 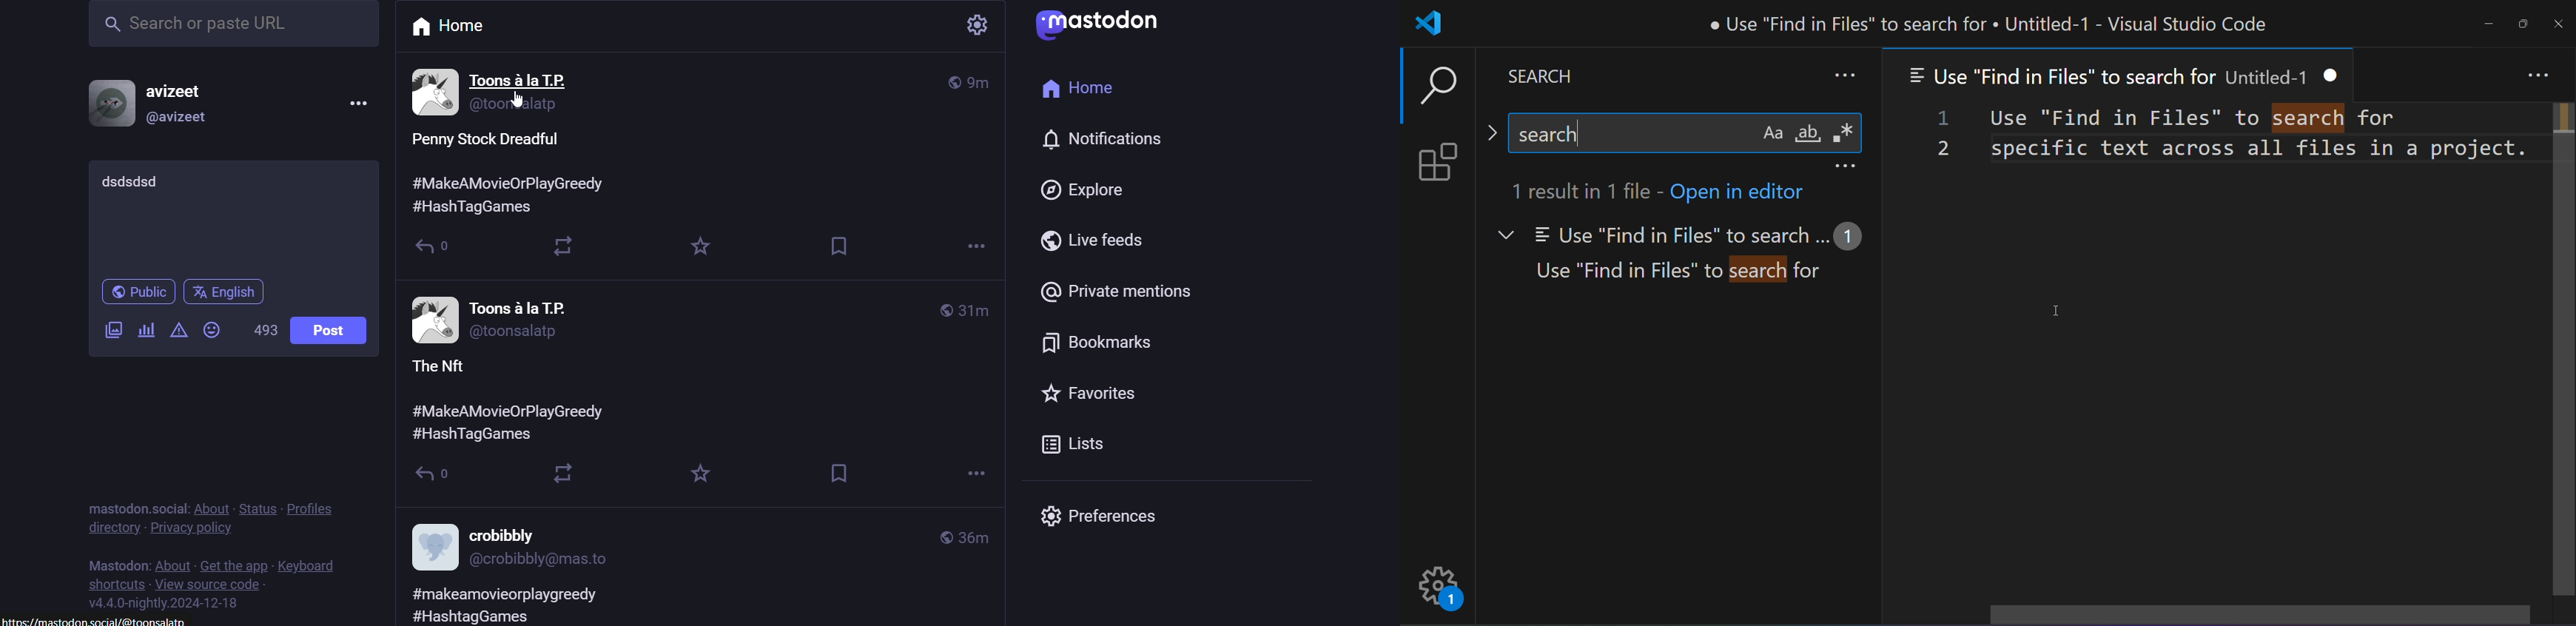 I want to click on add a image, so click(x=114, y=331).